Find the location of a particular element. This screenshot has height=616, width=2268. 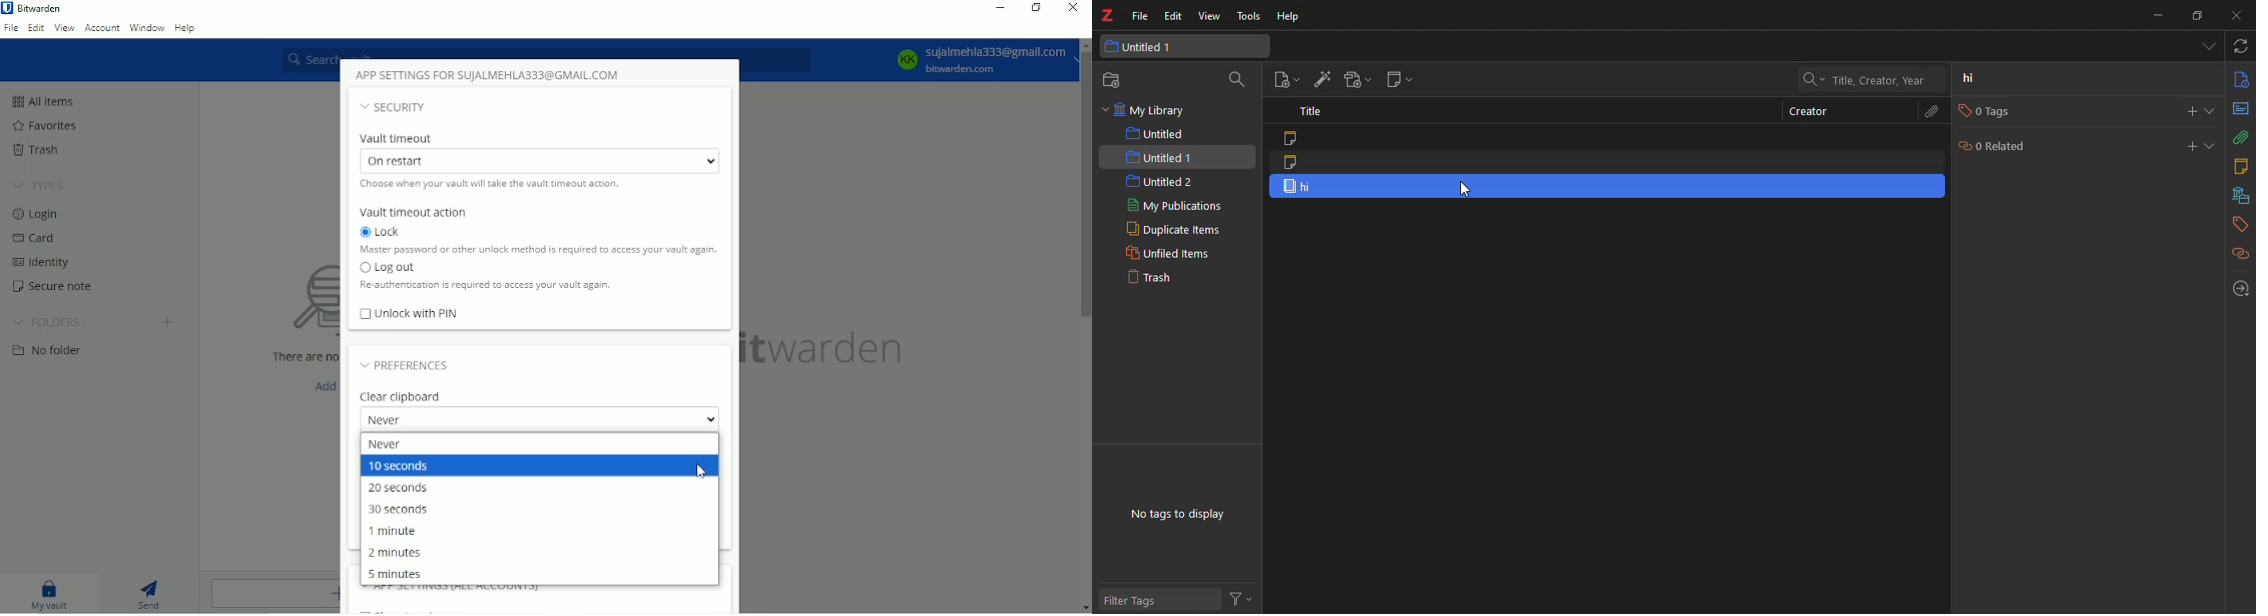

search is located at coordinates (1863, 79).